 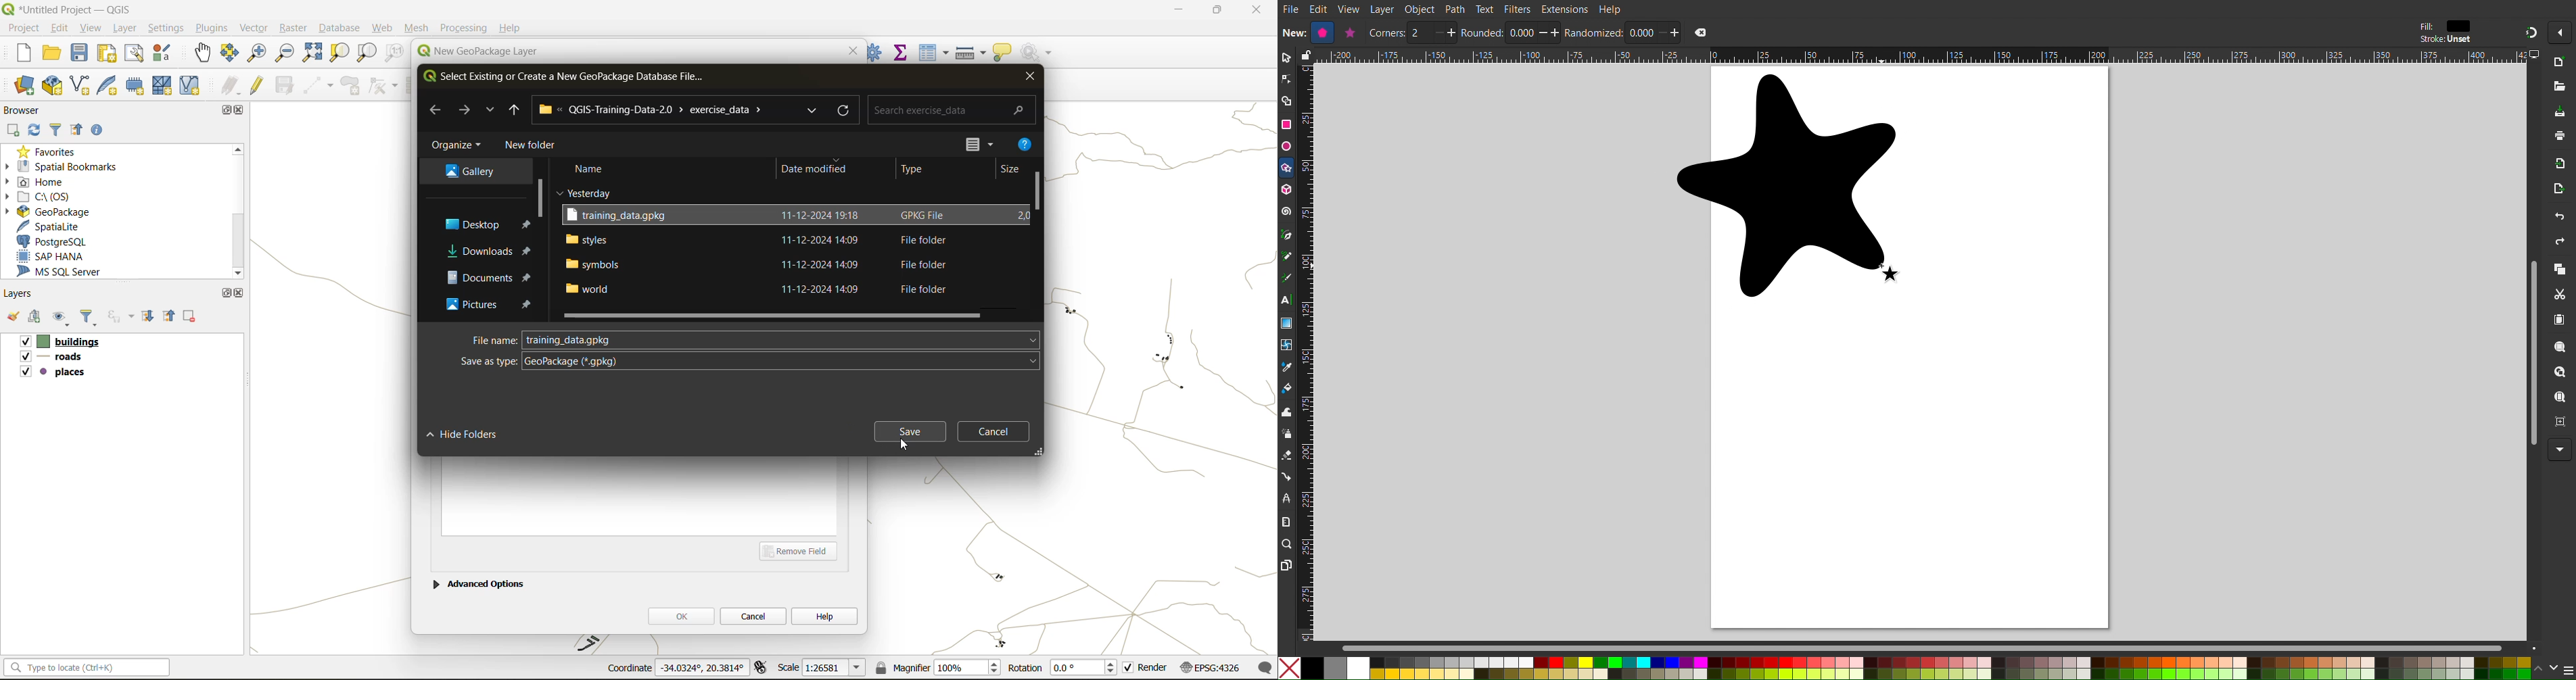 What do you see at coordinates (1941, 648) in the screenshot?
I see `Scrollbar` at bounding box center [1941, 648].